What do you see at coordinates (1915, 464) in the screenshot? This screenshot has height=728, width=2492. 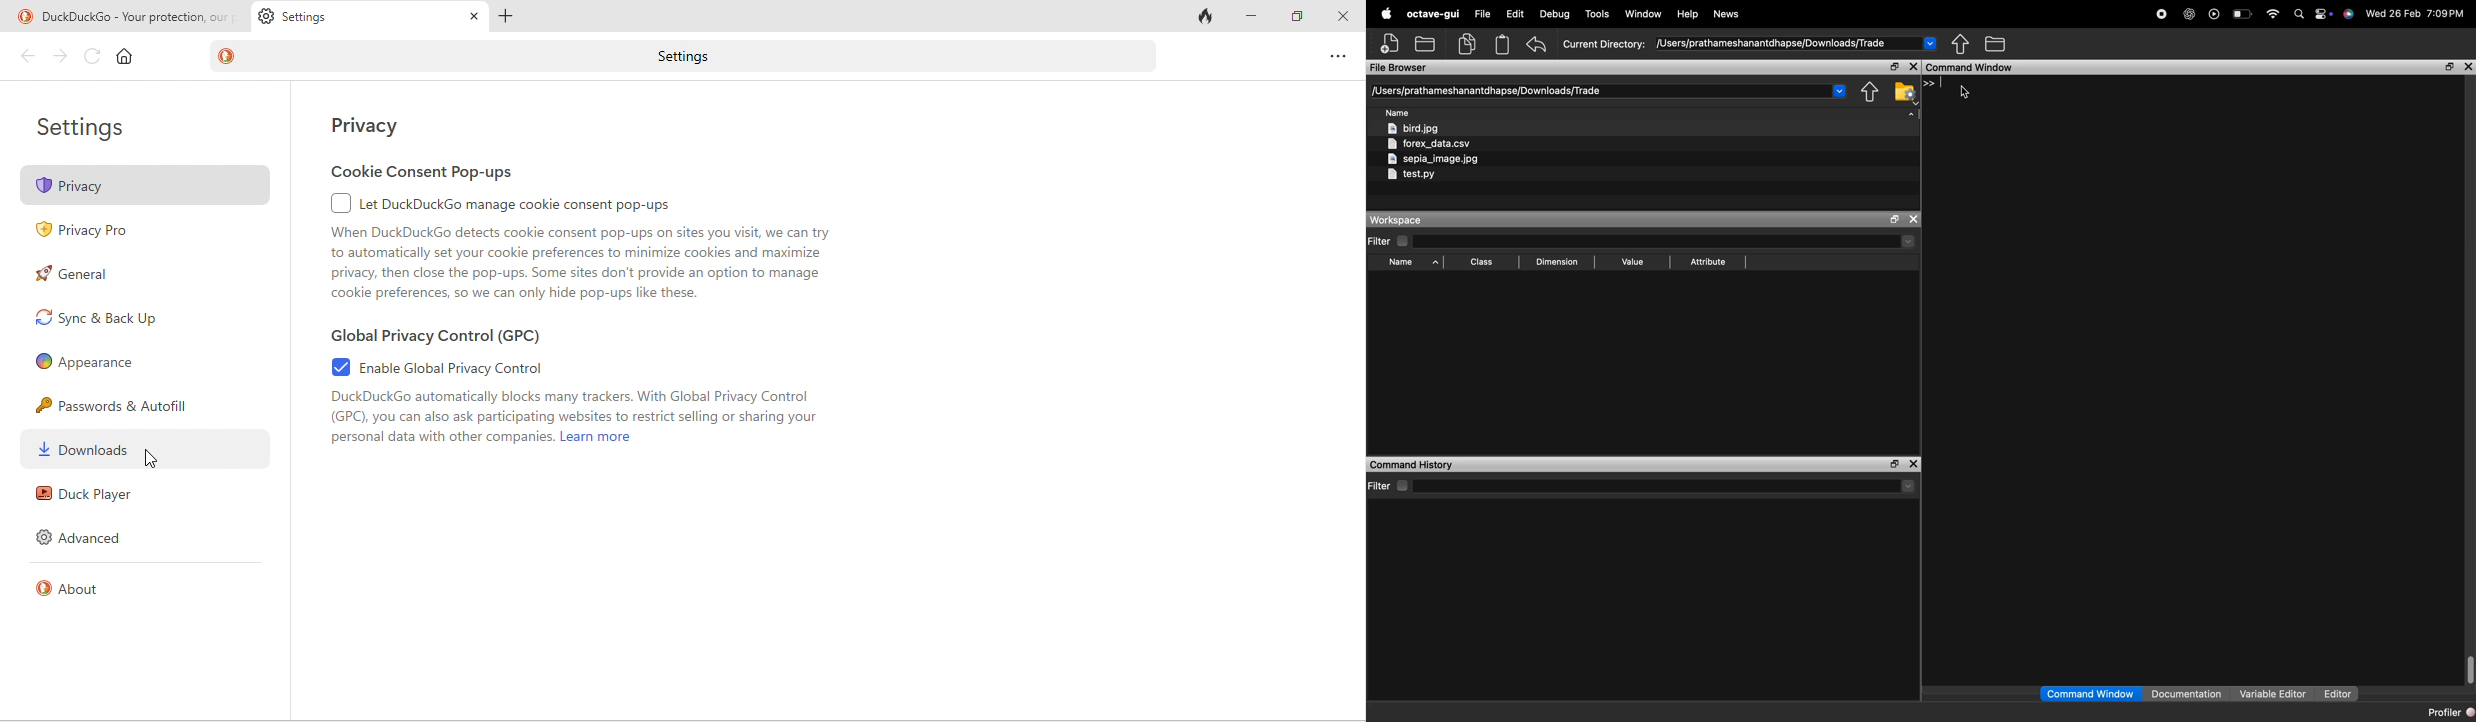 I see `close` at bounding box center [1915, 464].